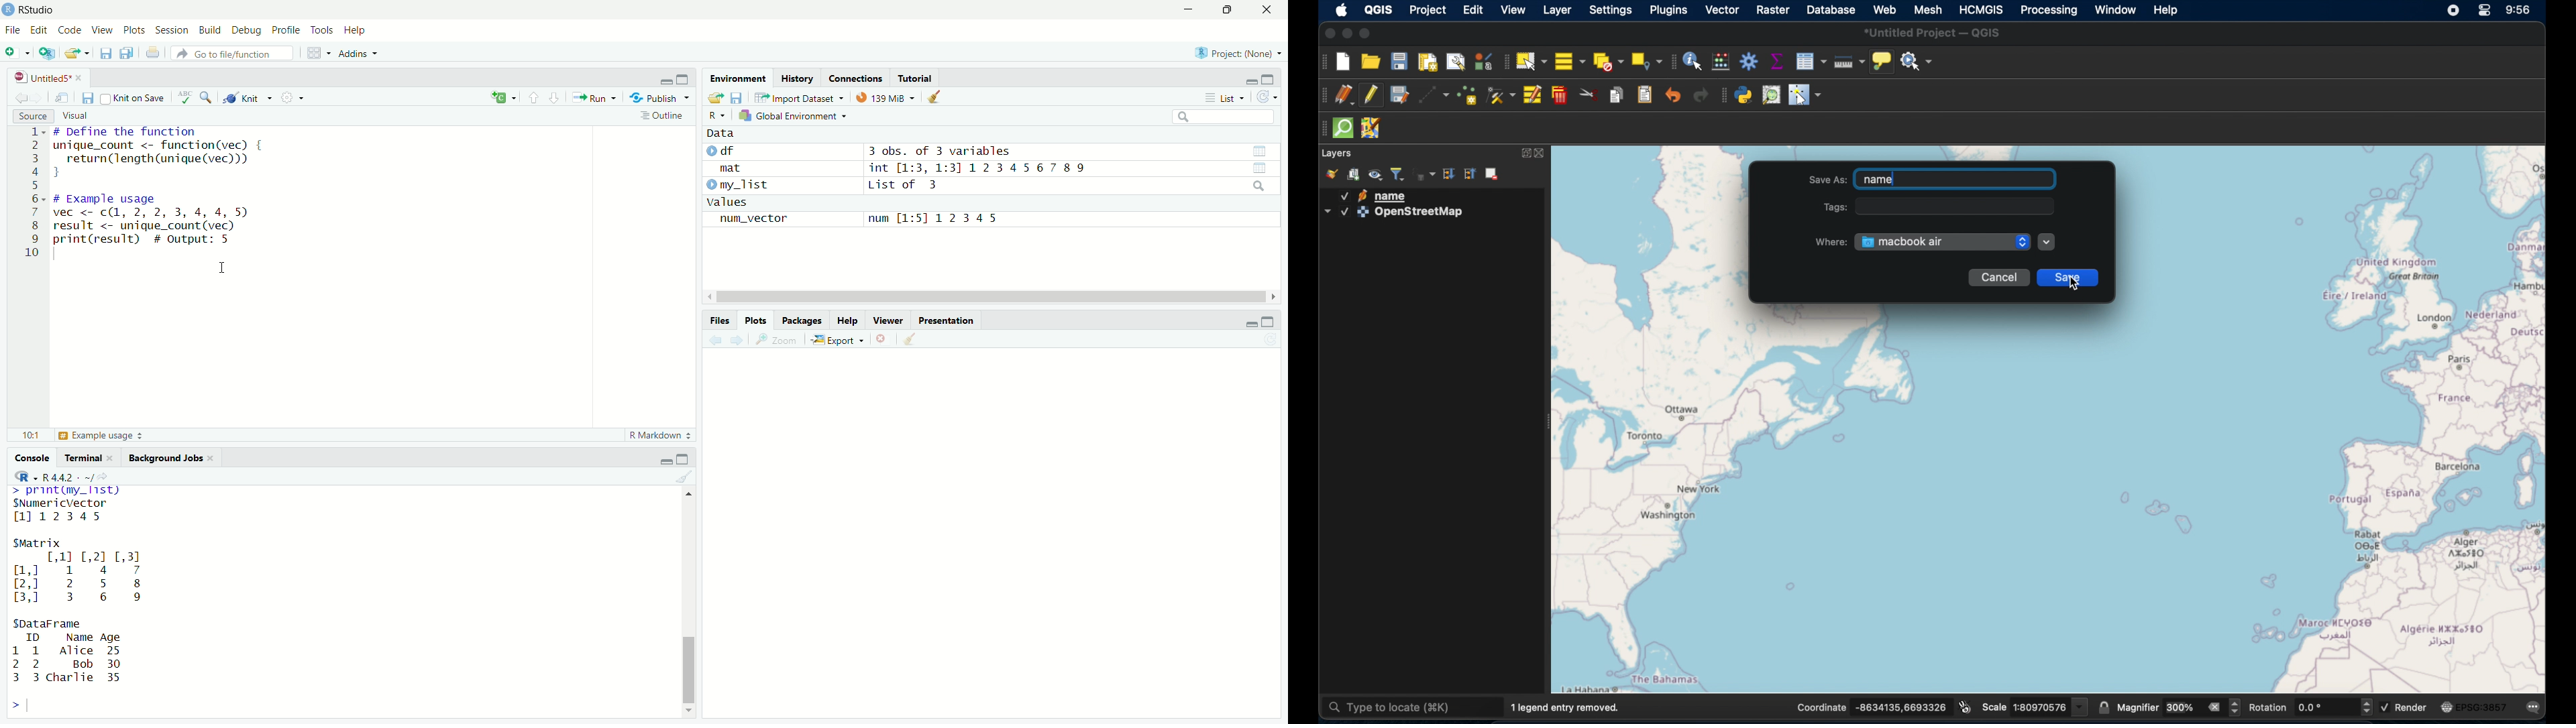 This screenshot has height=728, width=2576. I want to click on cursor, so click(221, 268).